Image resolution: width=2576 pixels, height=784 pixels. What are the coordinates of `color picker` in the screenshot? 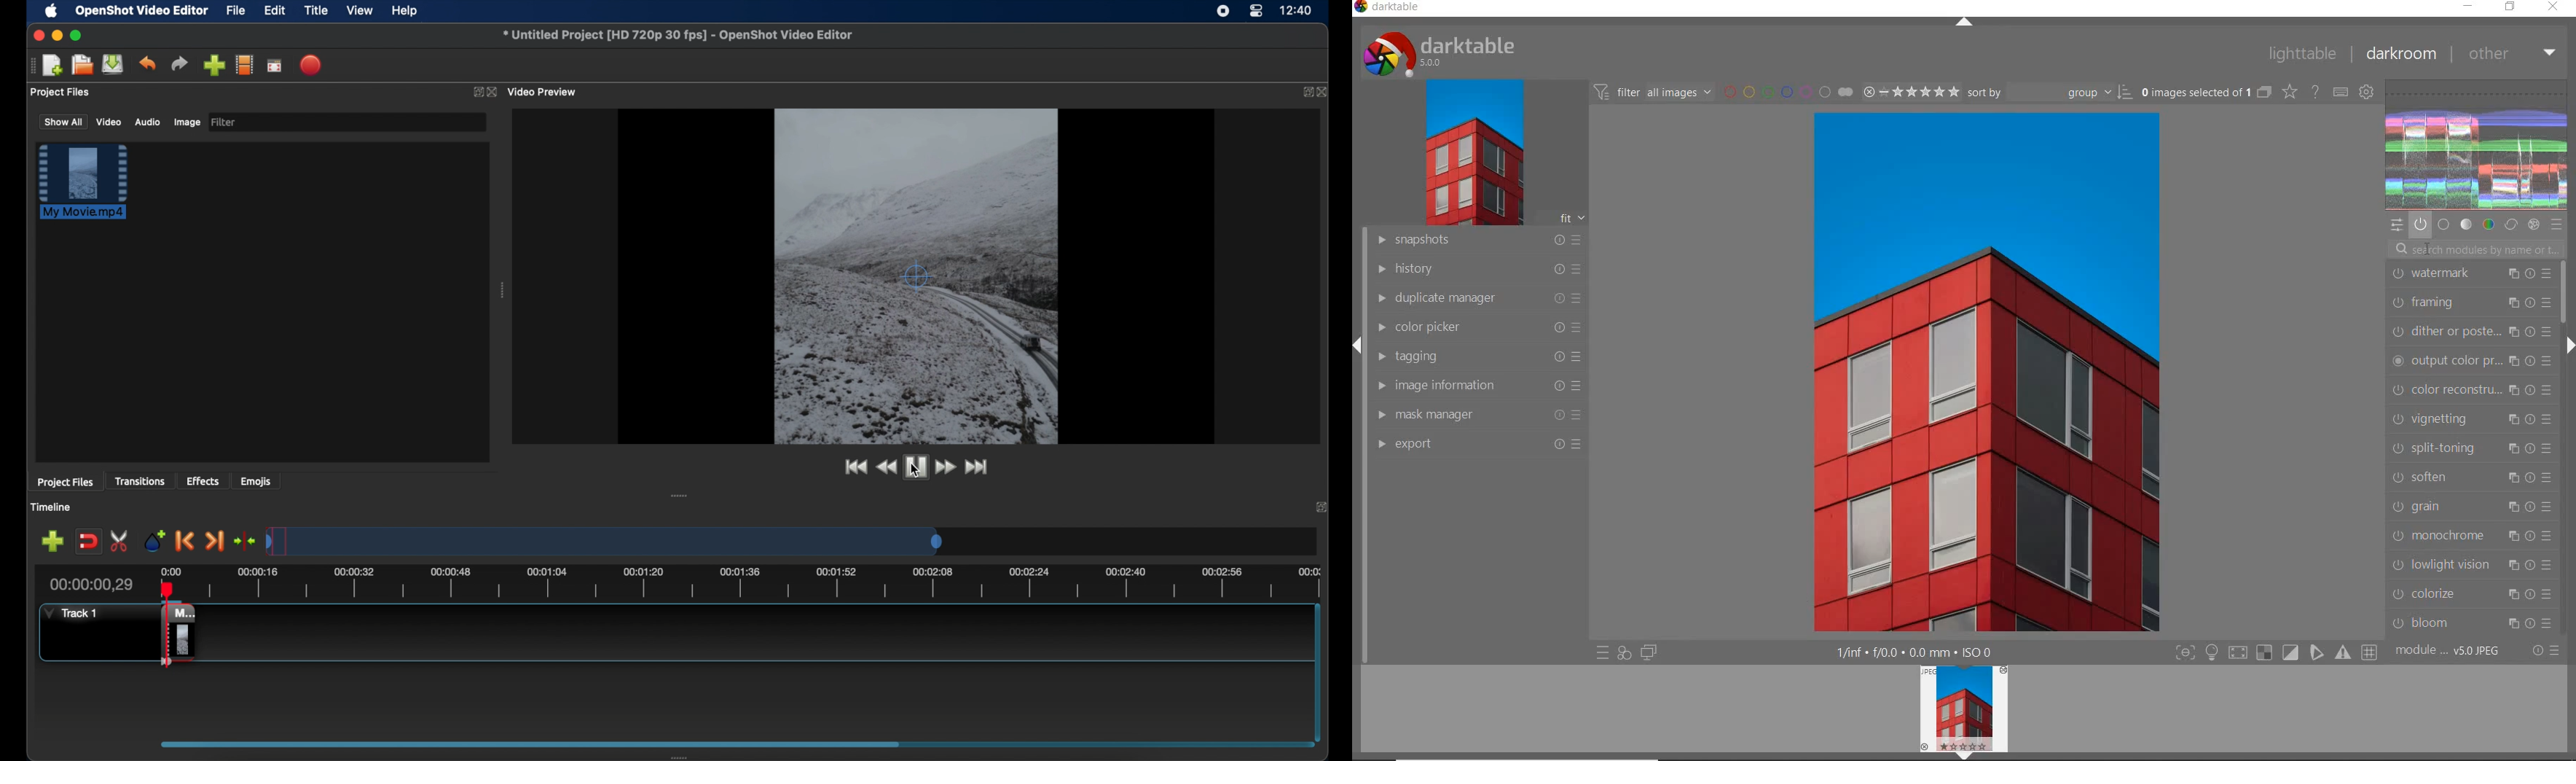 It's located at (1478, 327).